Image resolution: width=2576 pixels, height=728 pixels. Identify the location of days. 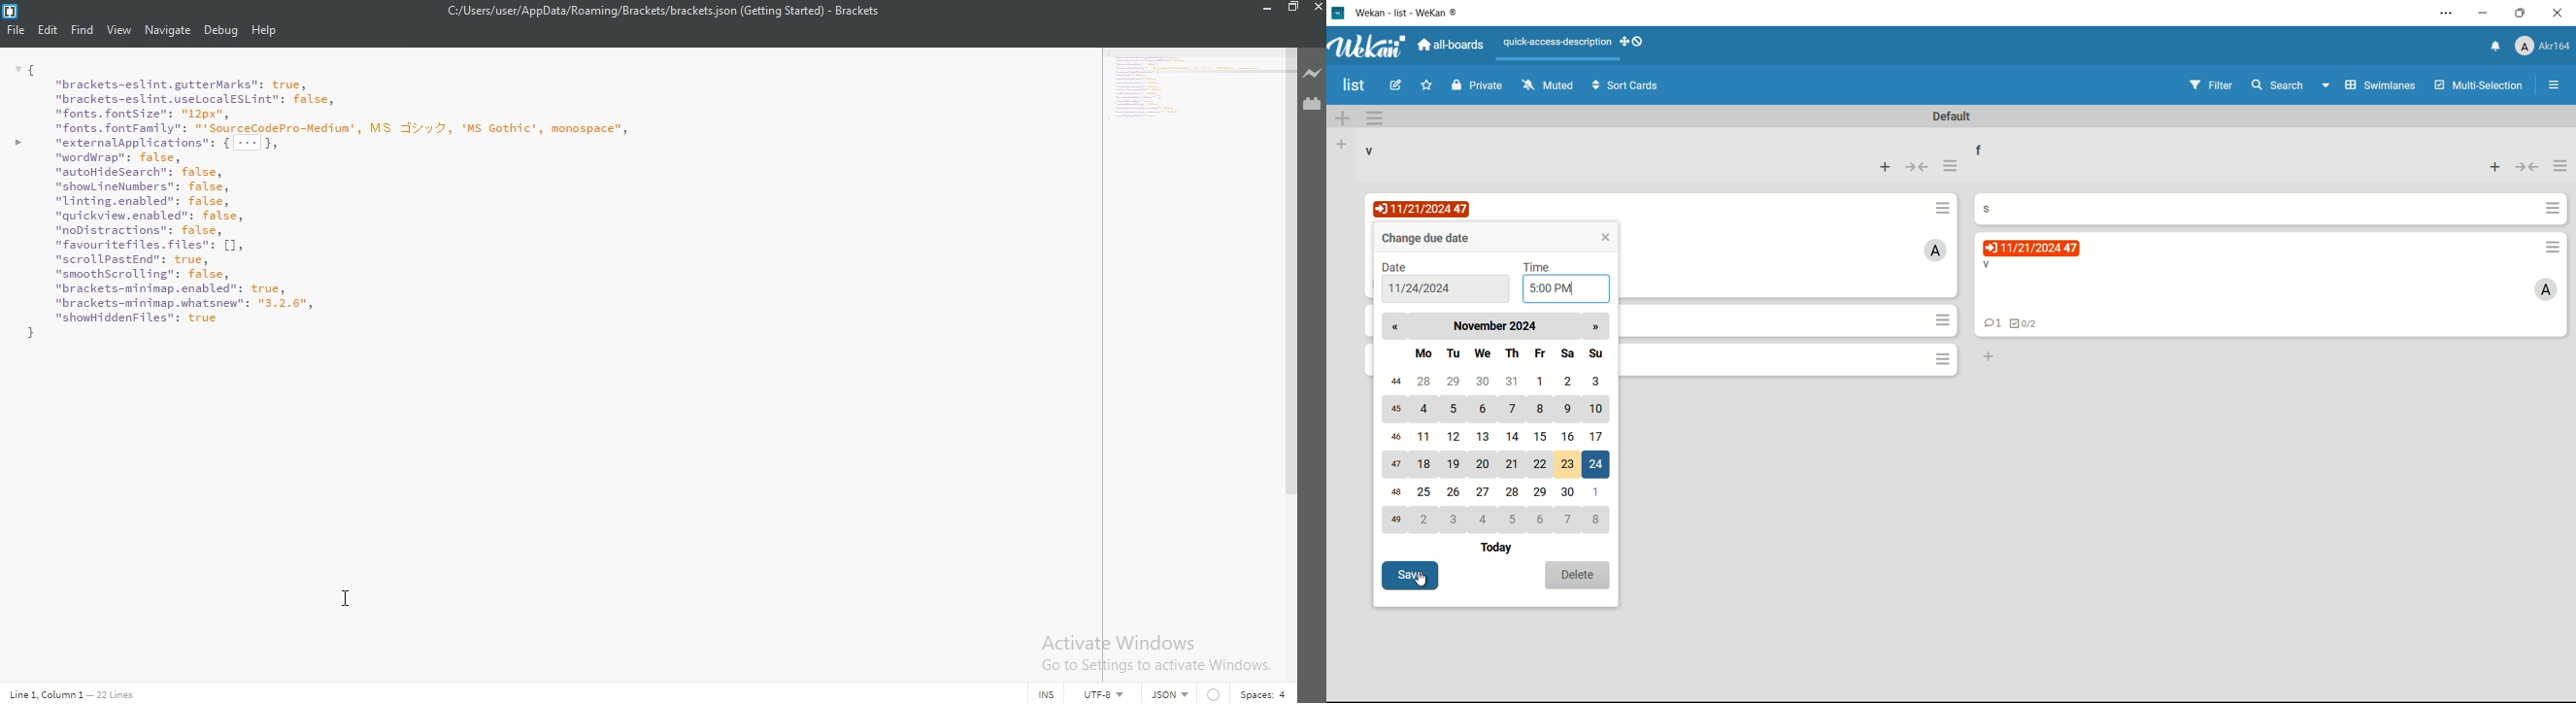
(1509, 352).